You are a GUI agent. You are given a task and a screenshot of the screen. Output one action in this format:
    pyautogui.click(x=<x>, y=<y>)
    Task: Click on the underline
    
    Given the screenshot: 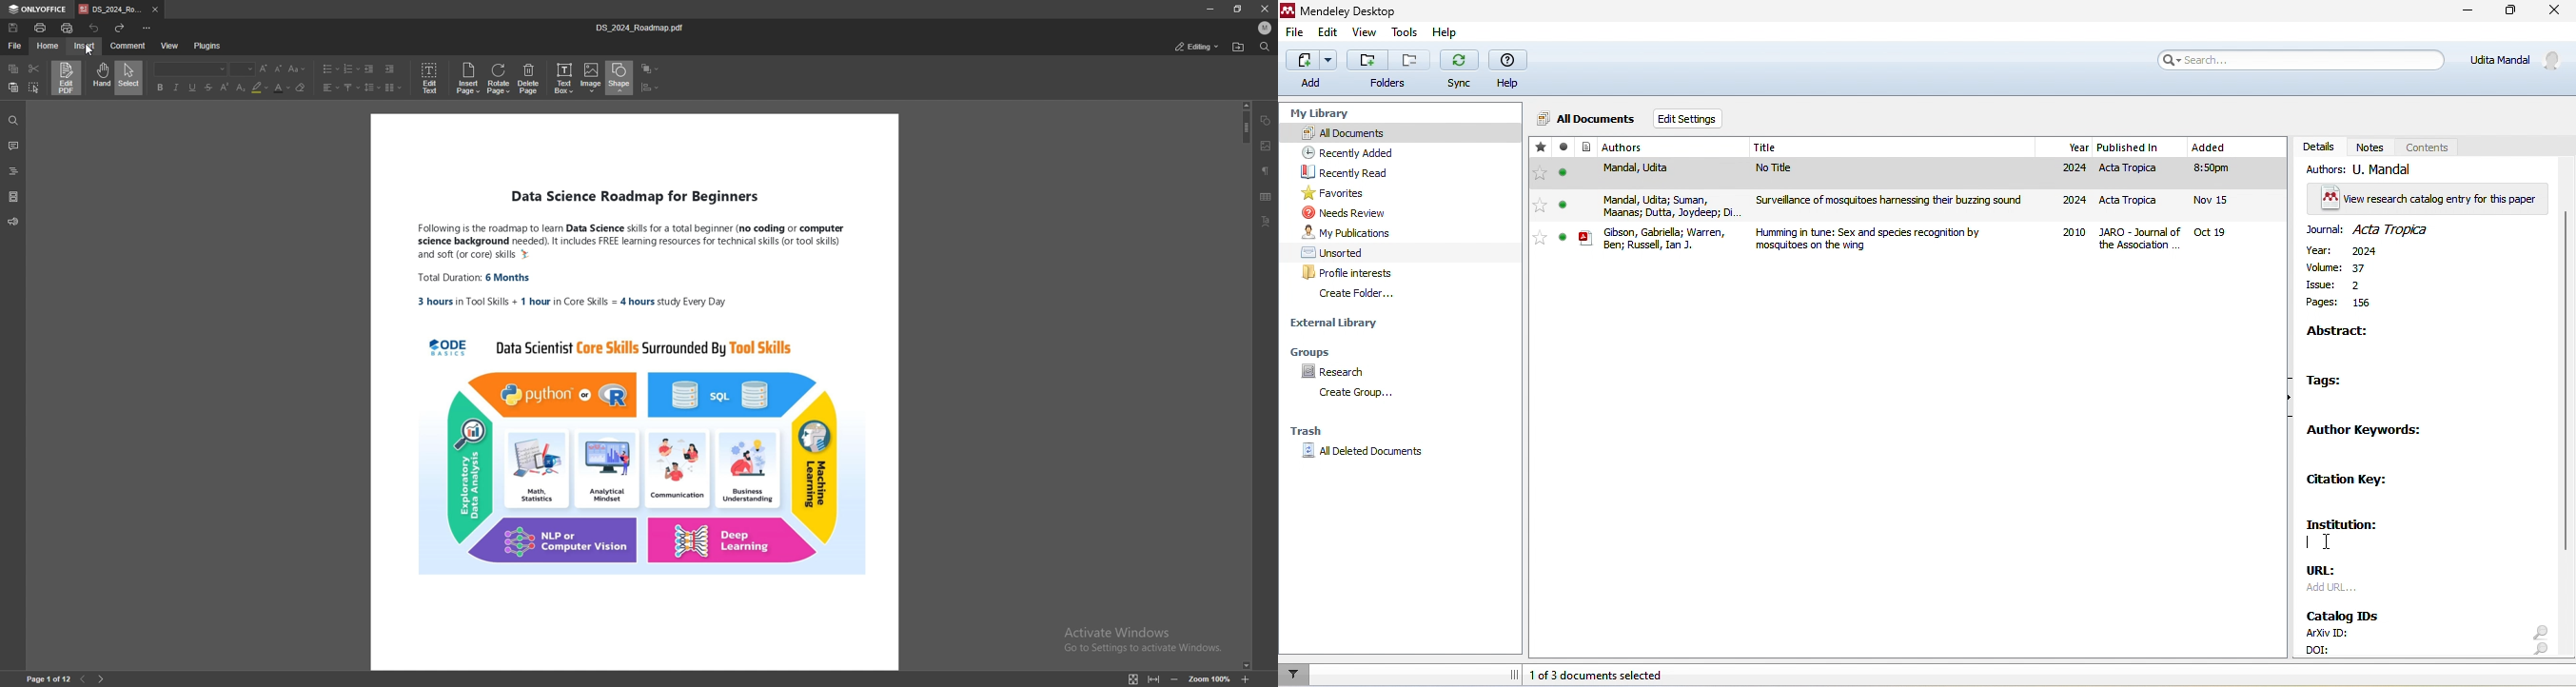 What is the action you would take?
    pyautogui.click(x=192, y=87)
    